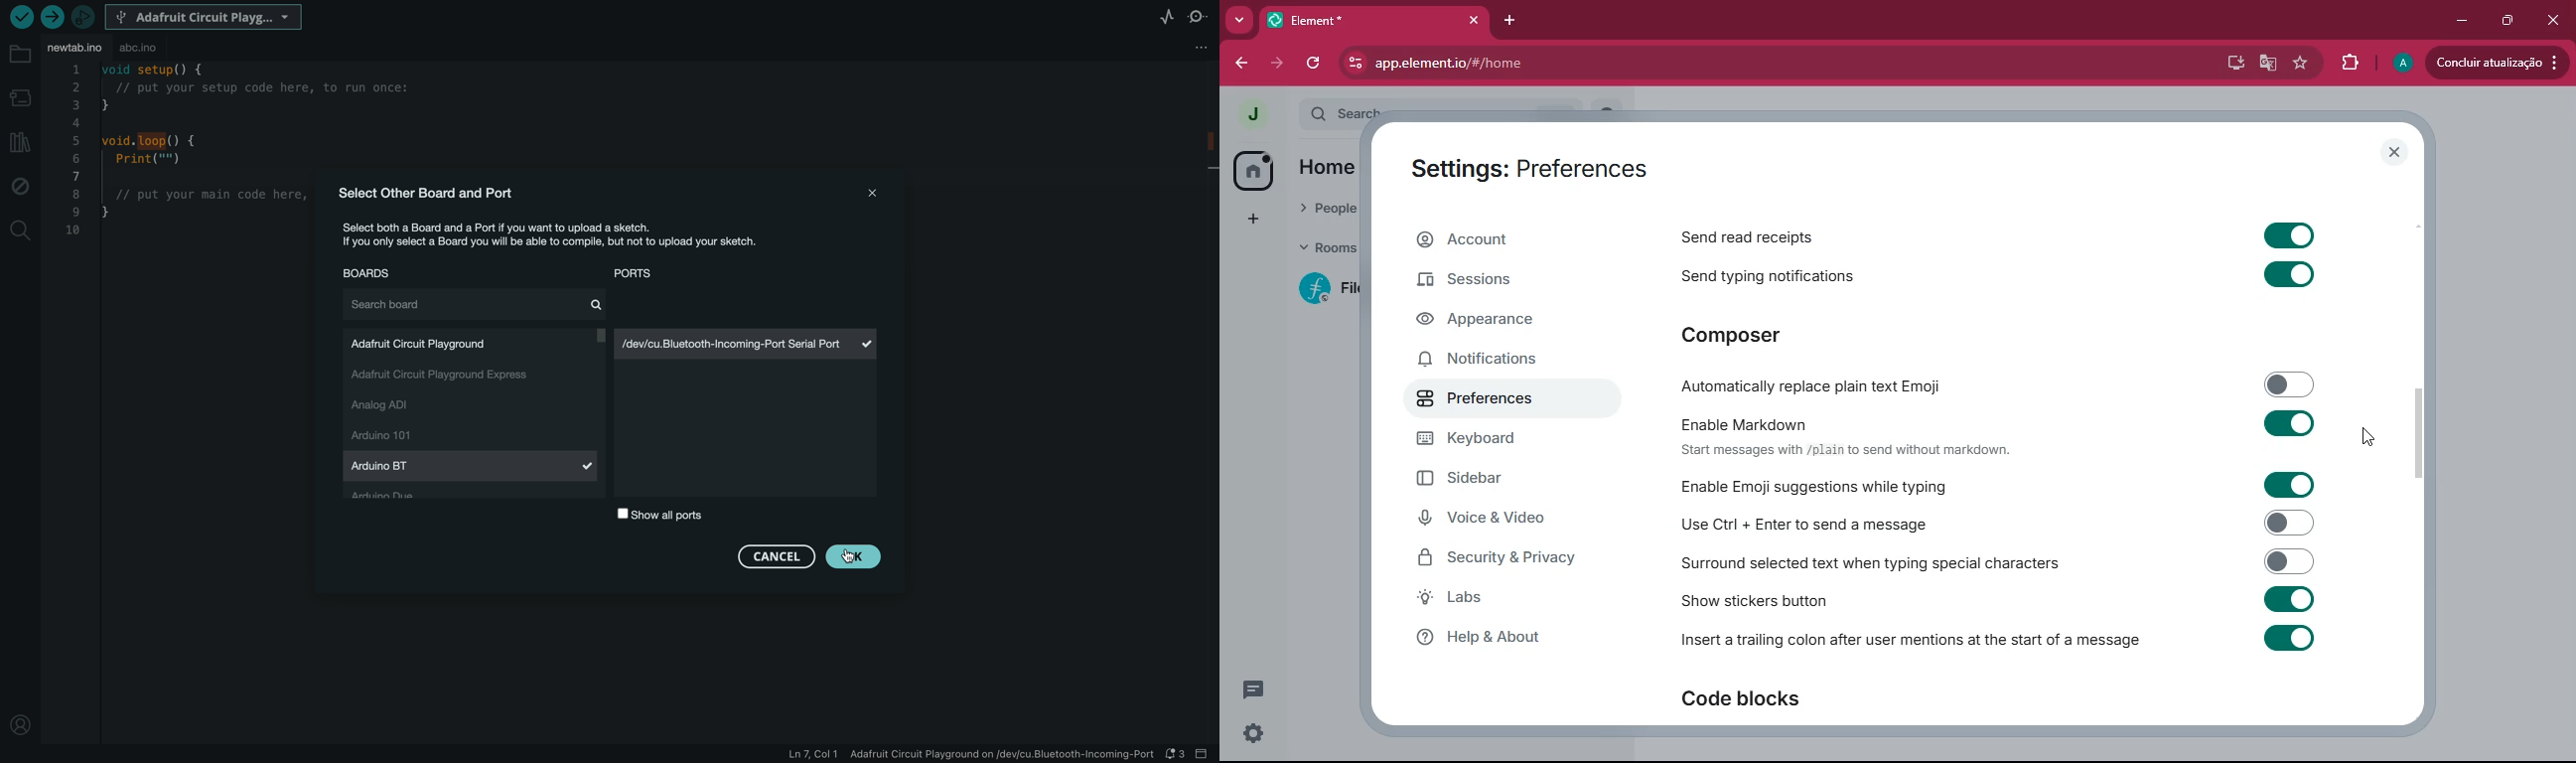 The height and width of the screenshot is (784, 2576). Describe the element at coordinates (2288, 273) in the screenshot. I see `toggle on or off` at that location.